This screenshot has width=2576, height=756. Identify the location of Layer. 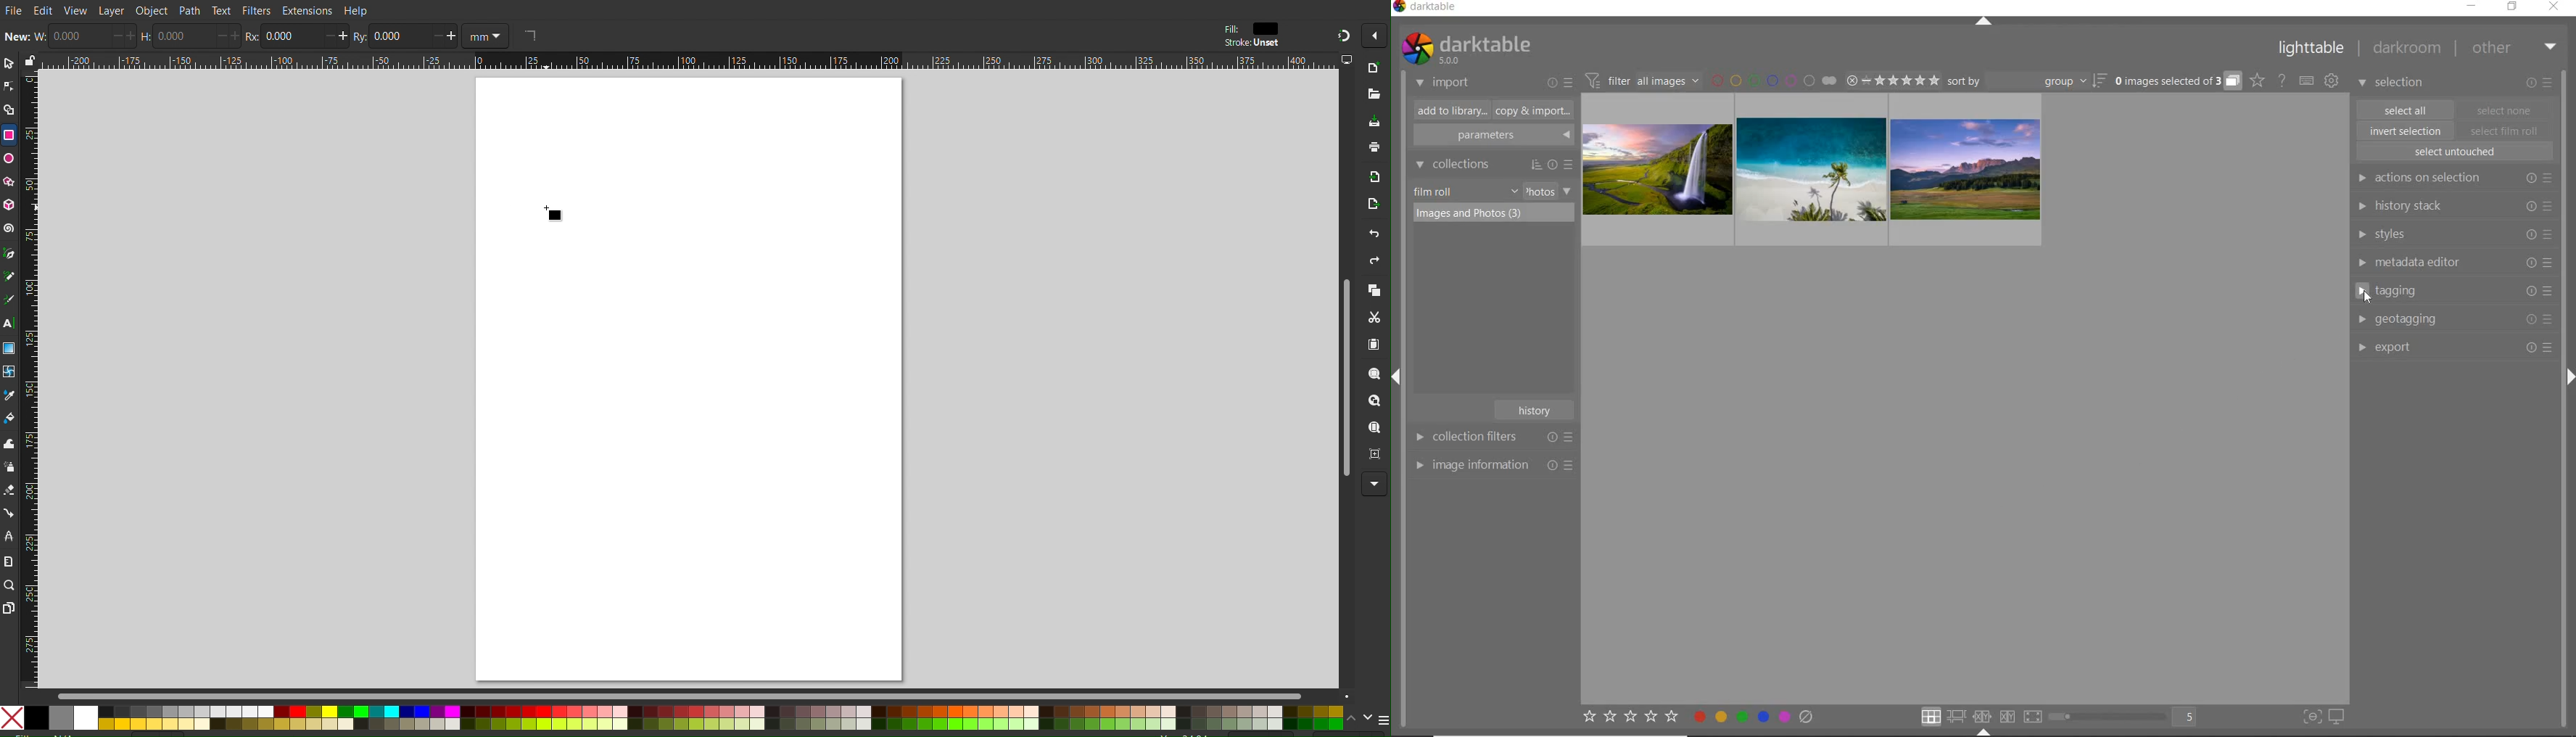
(110, 9).